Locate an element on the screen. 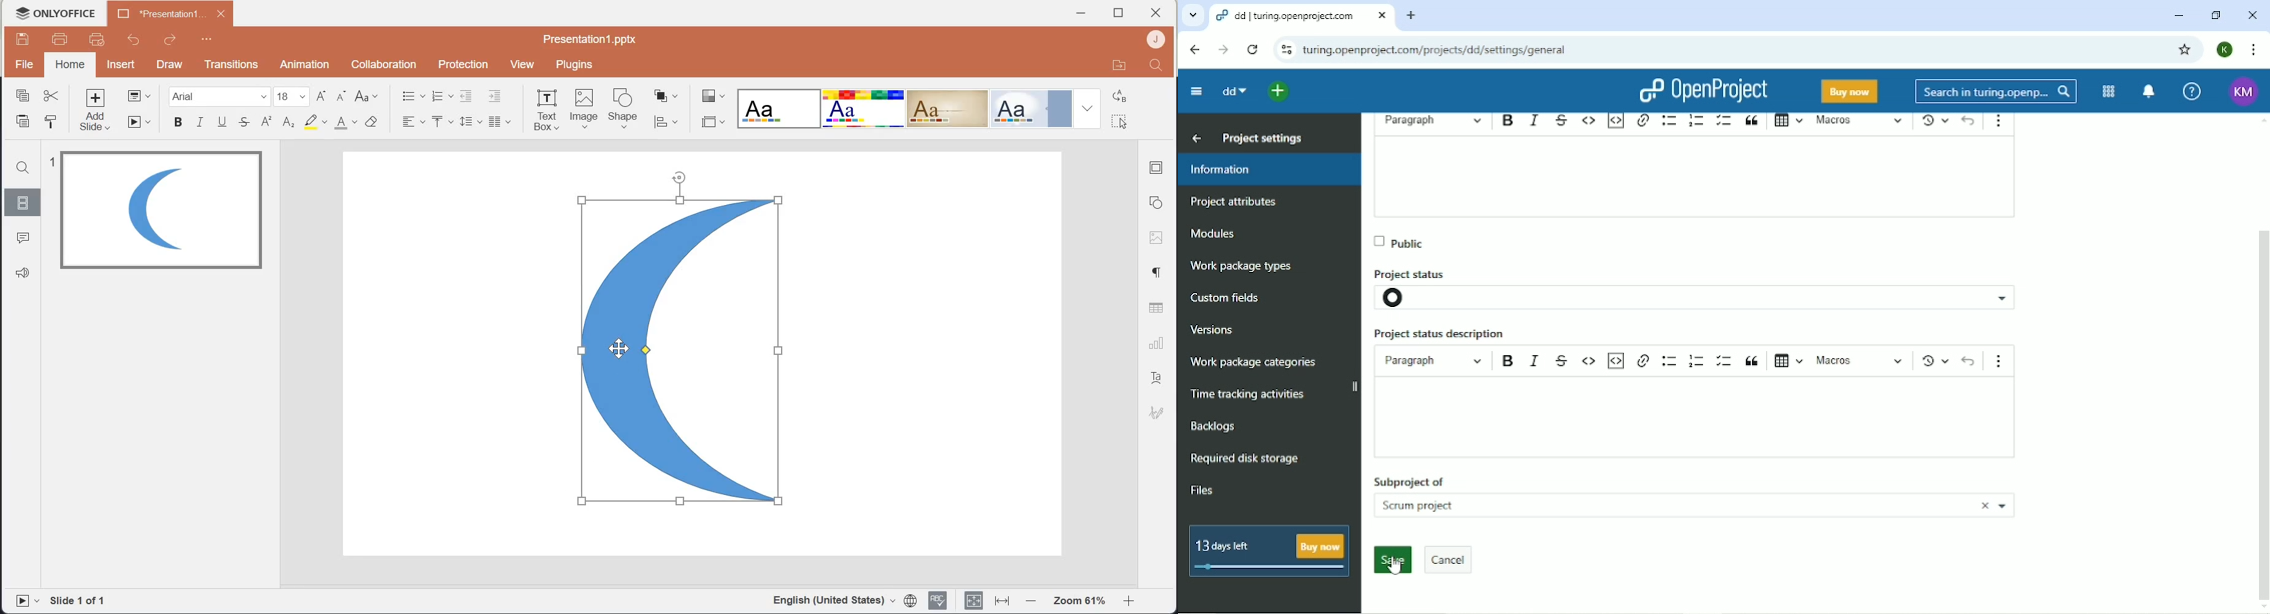 The image size is (2296, 616). Vertical Align is located at coordinates (443, 120).